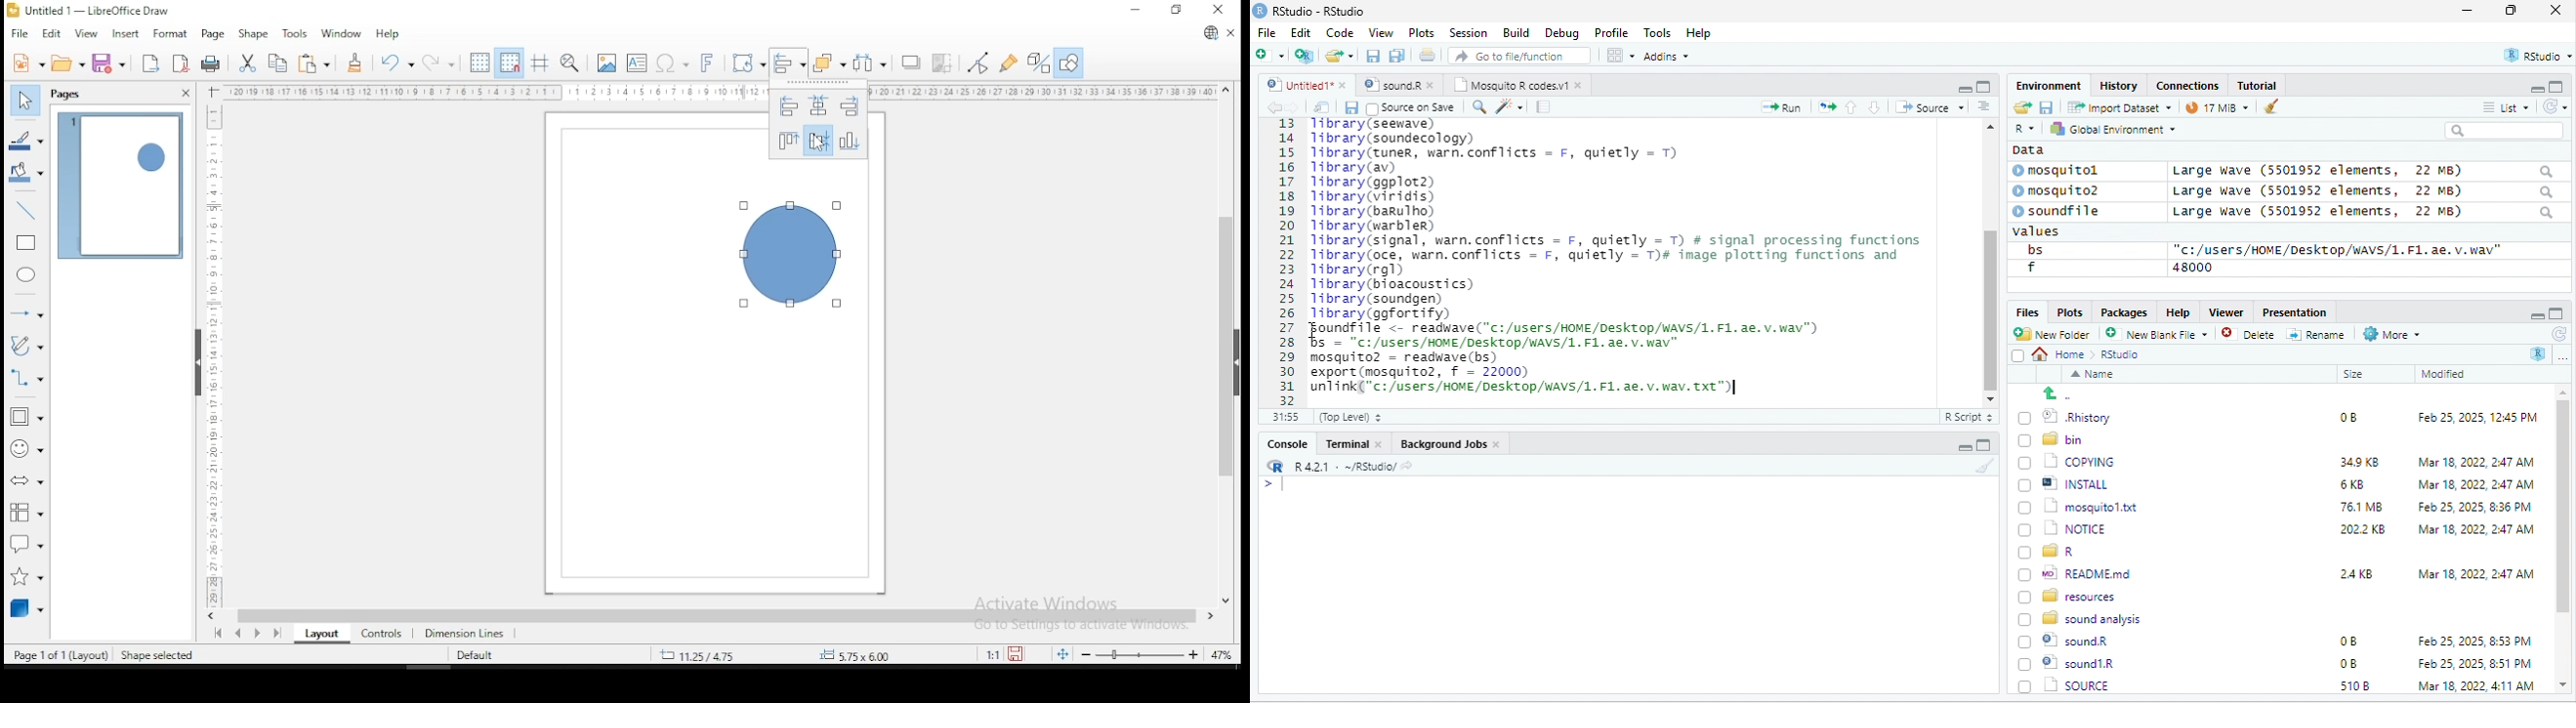 The image size is (2576, 728). Describe the element at coordinates (2260, 85) in the screenshot. I see `Tutorial` at that location.